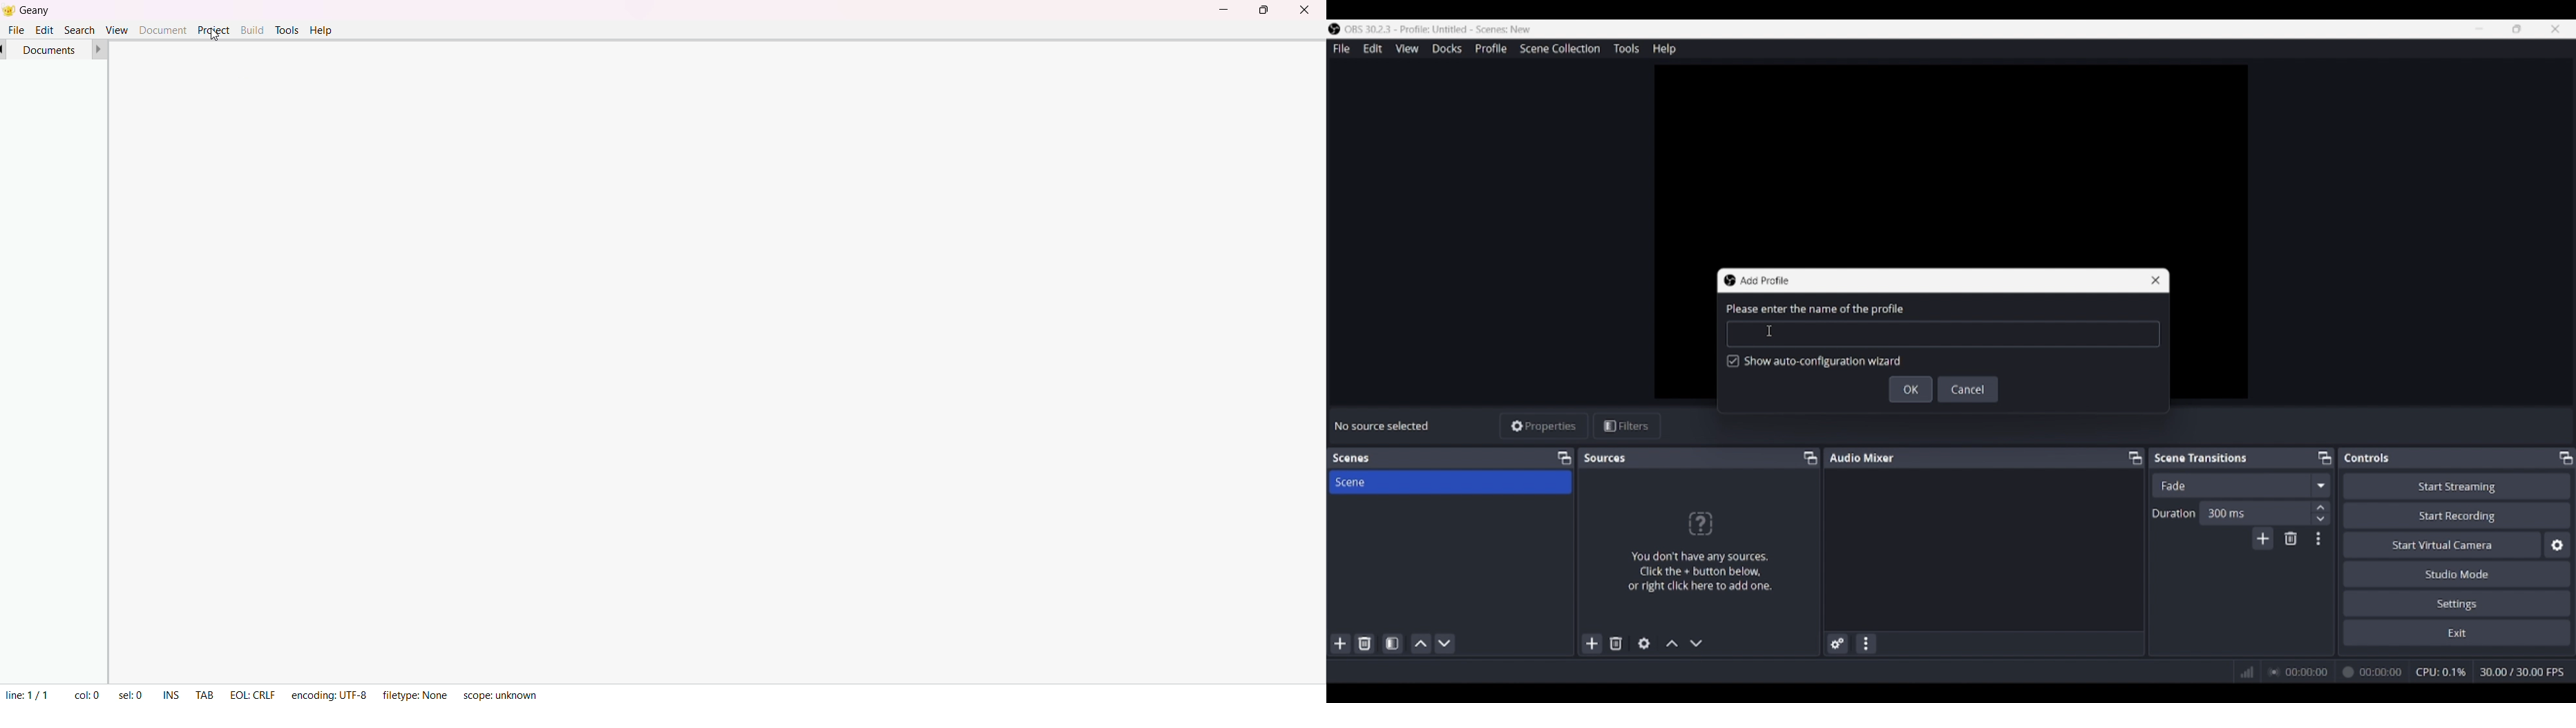  Describe the element at coordinates (1559, 48) in the screenshot. I see `Scene collection menu` at that location.